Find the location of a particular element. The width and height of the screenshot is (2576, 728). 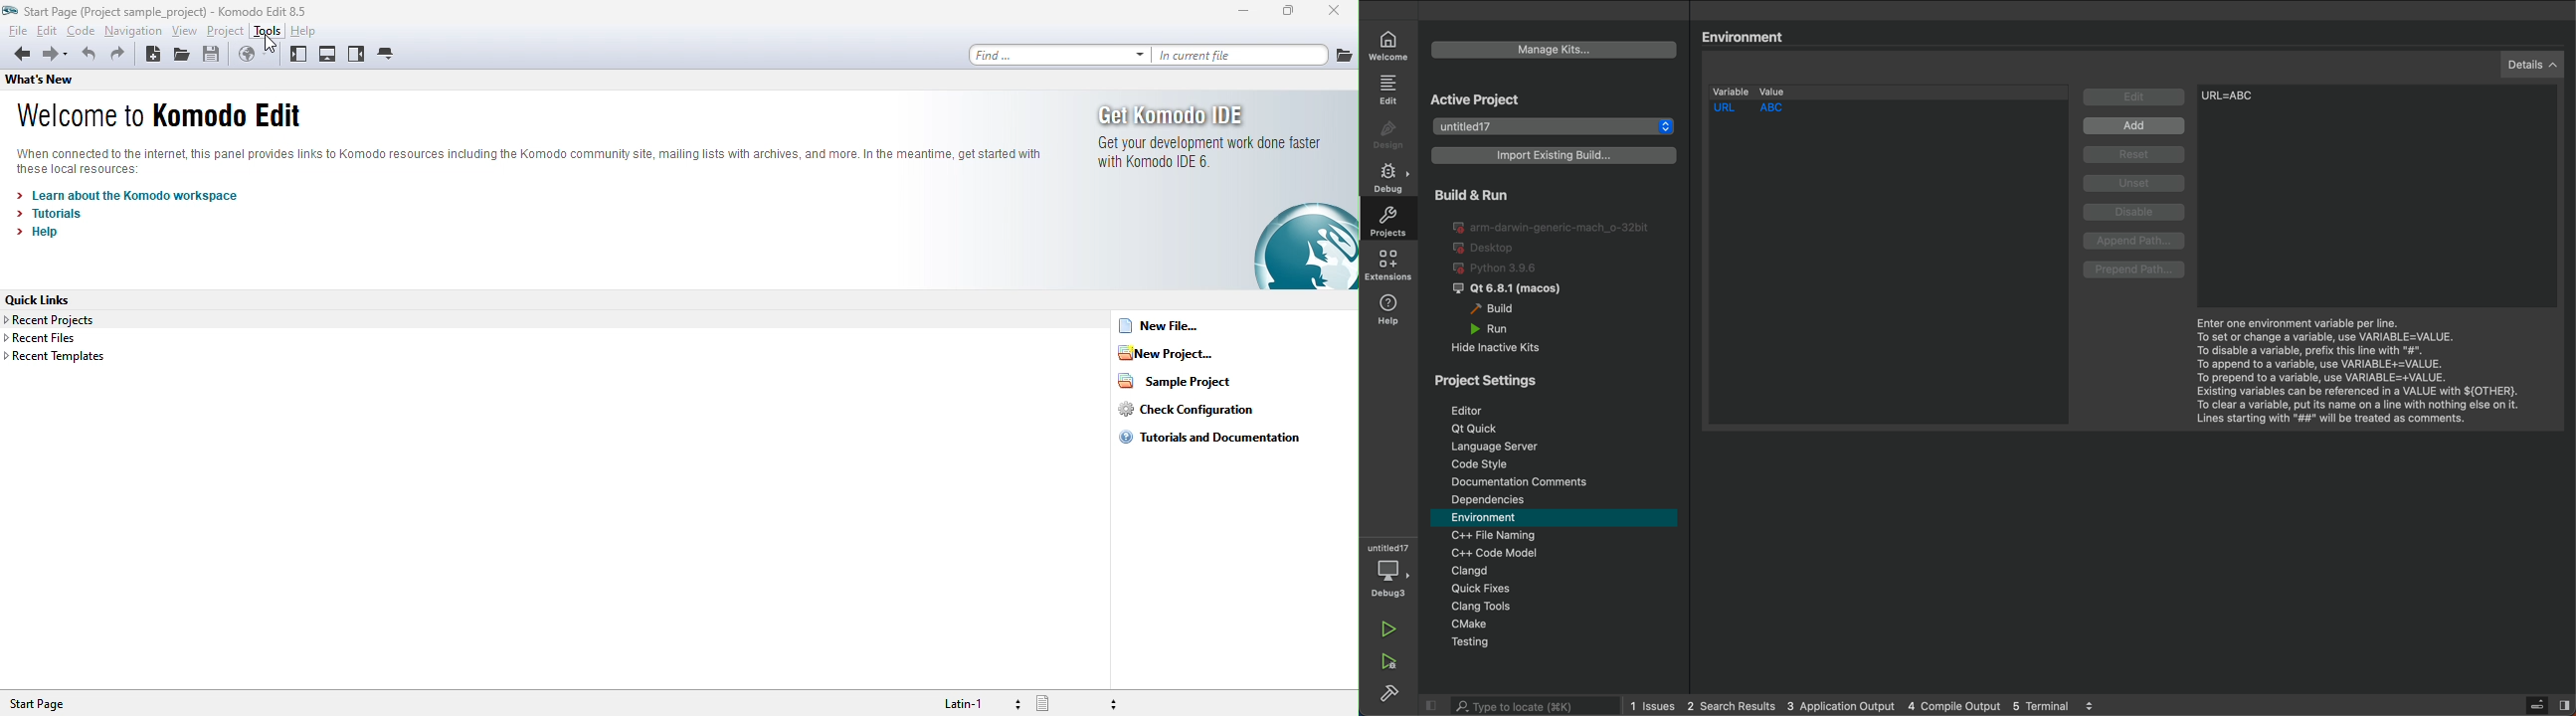

projects is located at coordinates (1556, 126).